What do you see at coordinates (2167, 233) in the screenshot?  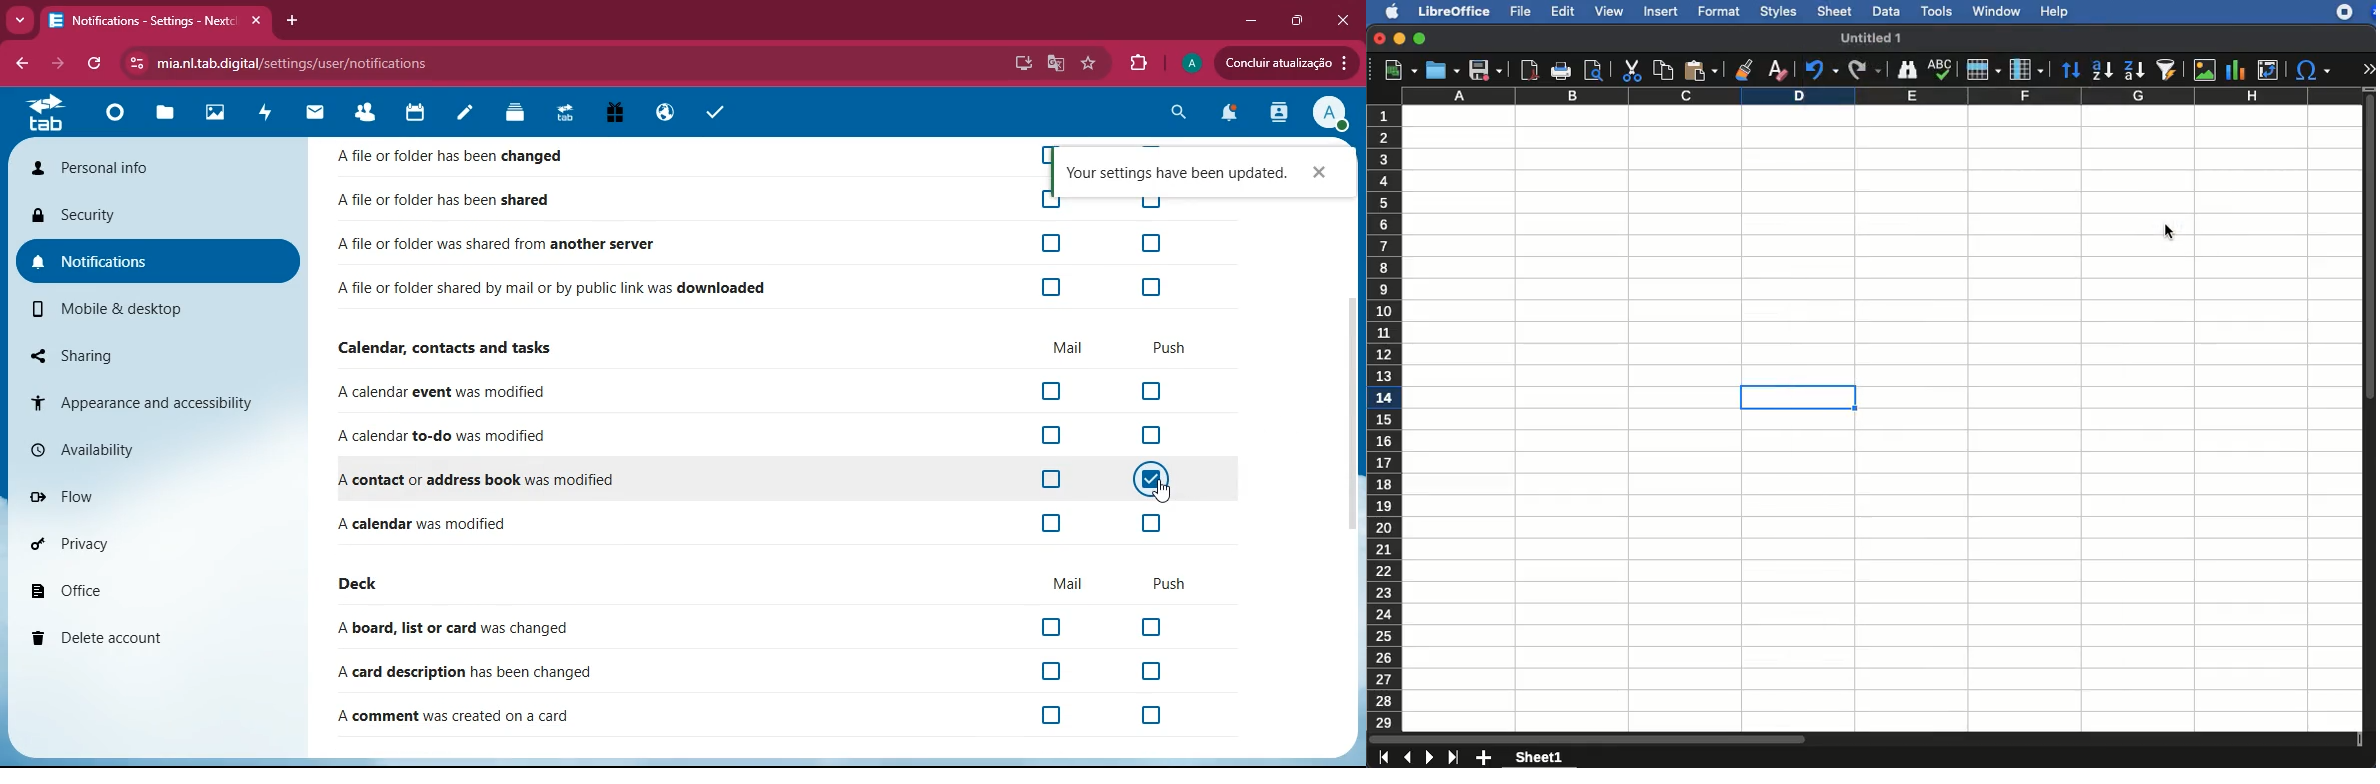 I see `click` at bounding box center [2167, 233].